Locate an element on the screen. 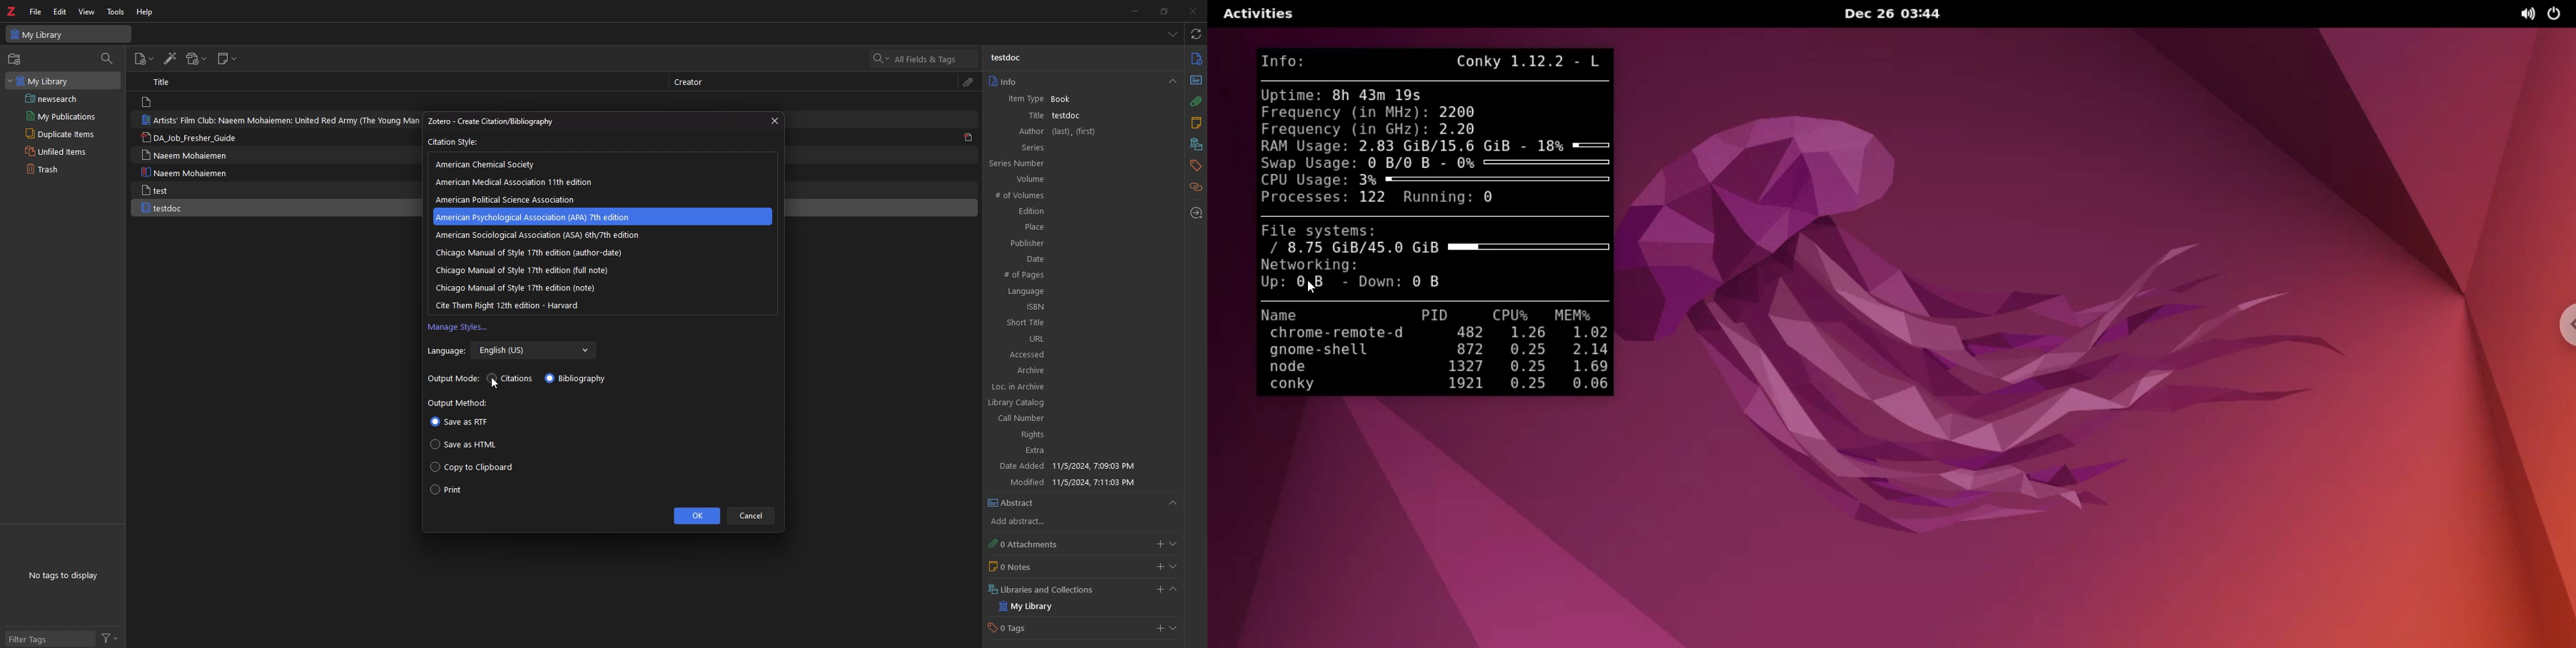 The image size is (2576, 672). add attachment is located at coordinates (1158, 544).